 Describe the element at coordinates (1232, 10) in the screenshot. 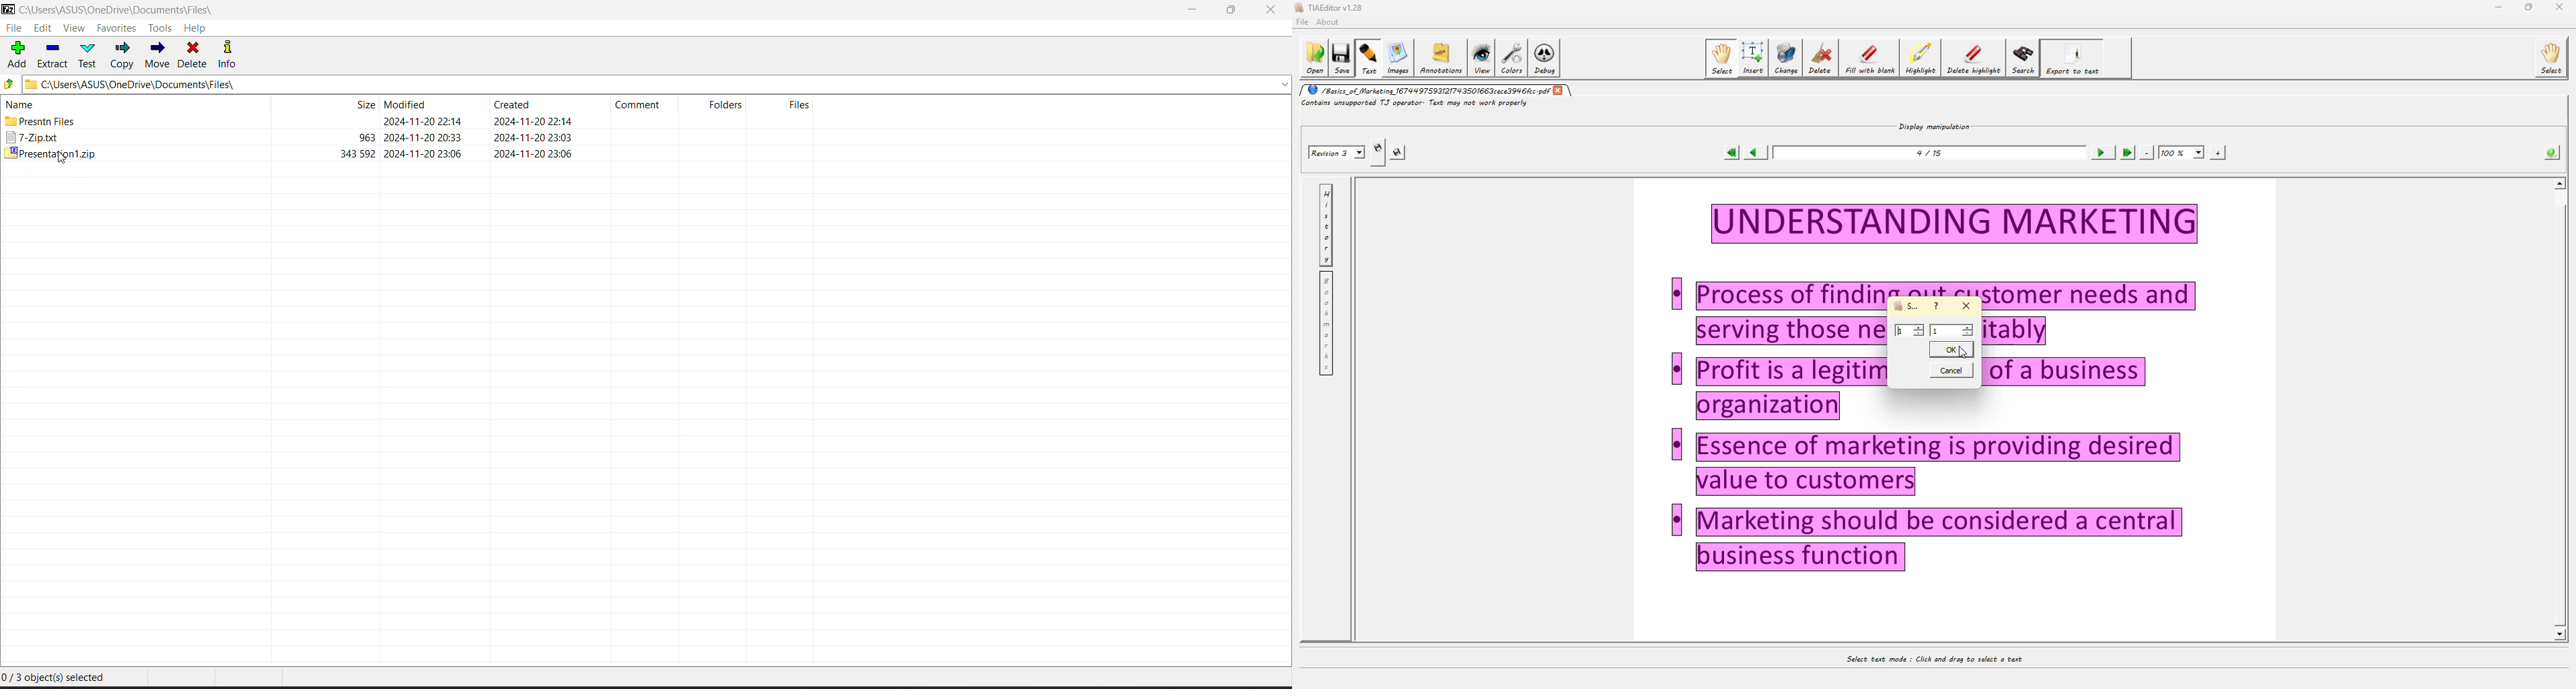

I see `Restore Down` at that location.